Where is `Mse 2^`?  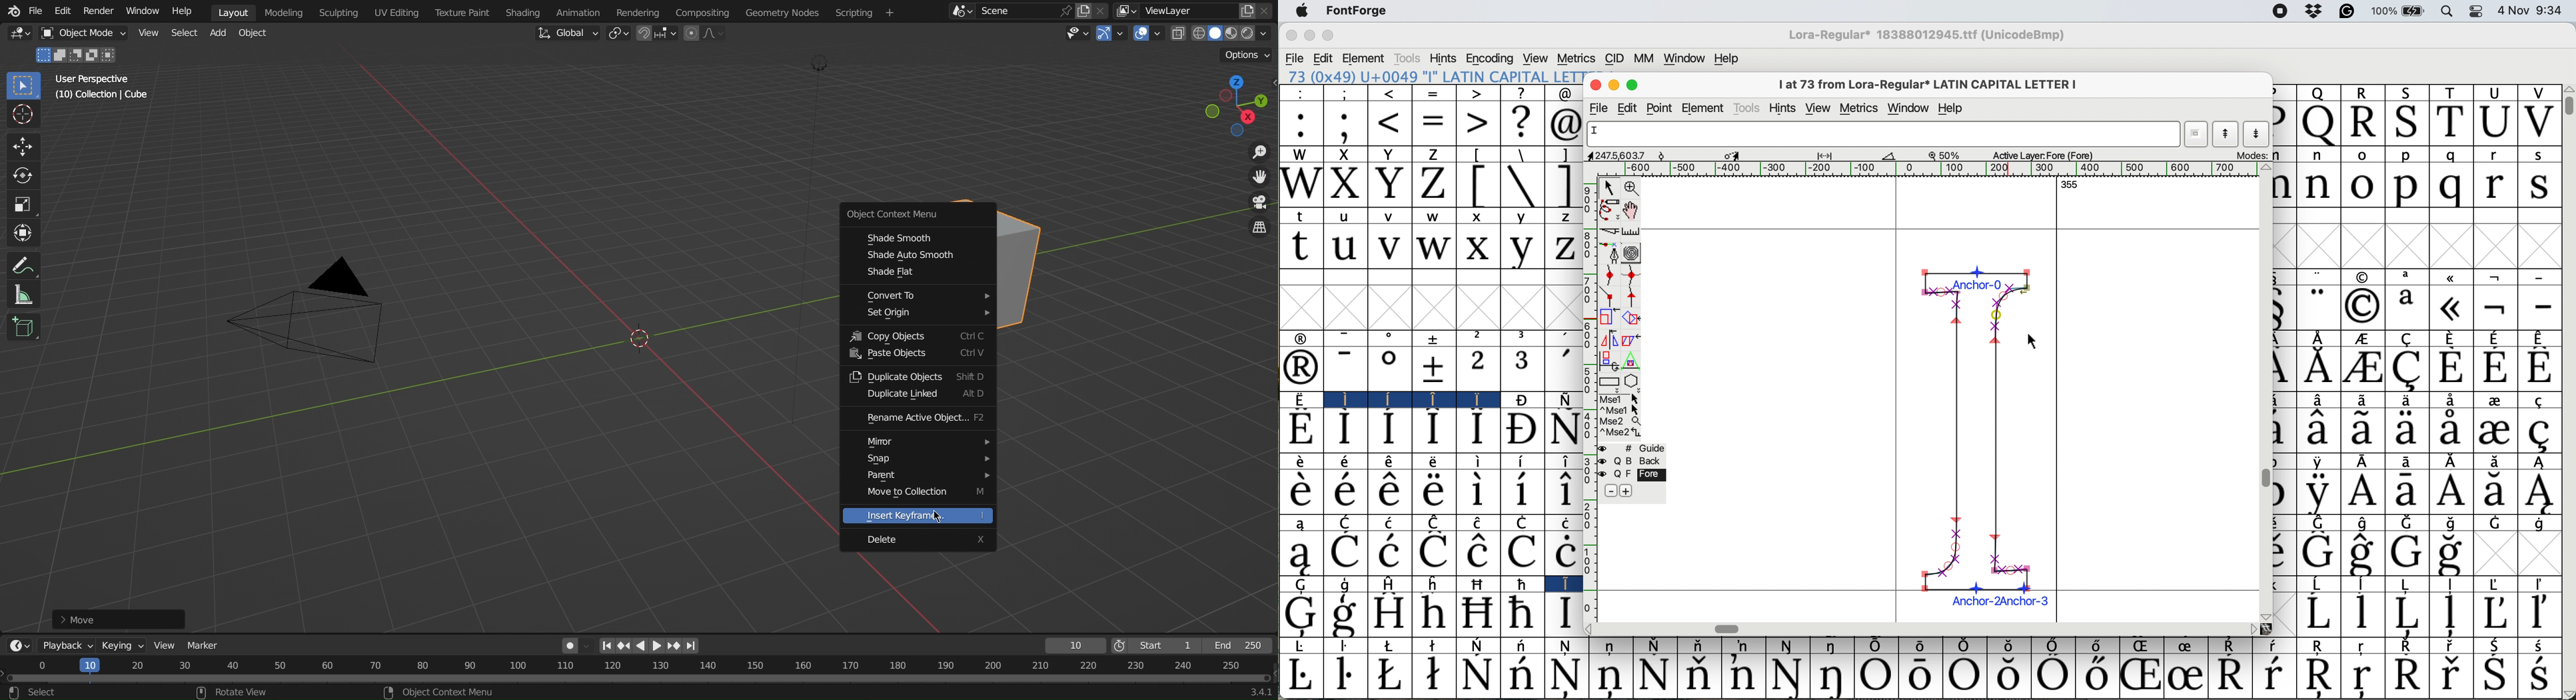 Mse 2^ is located at coordinates (1621, 432).